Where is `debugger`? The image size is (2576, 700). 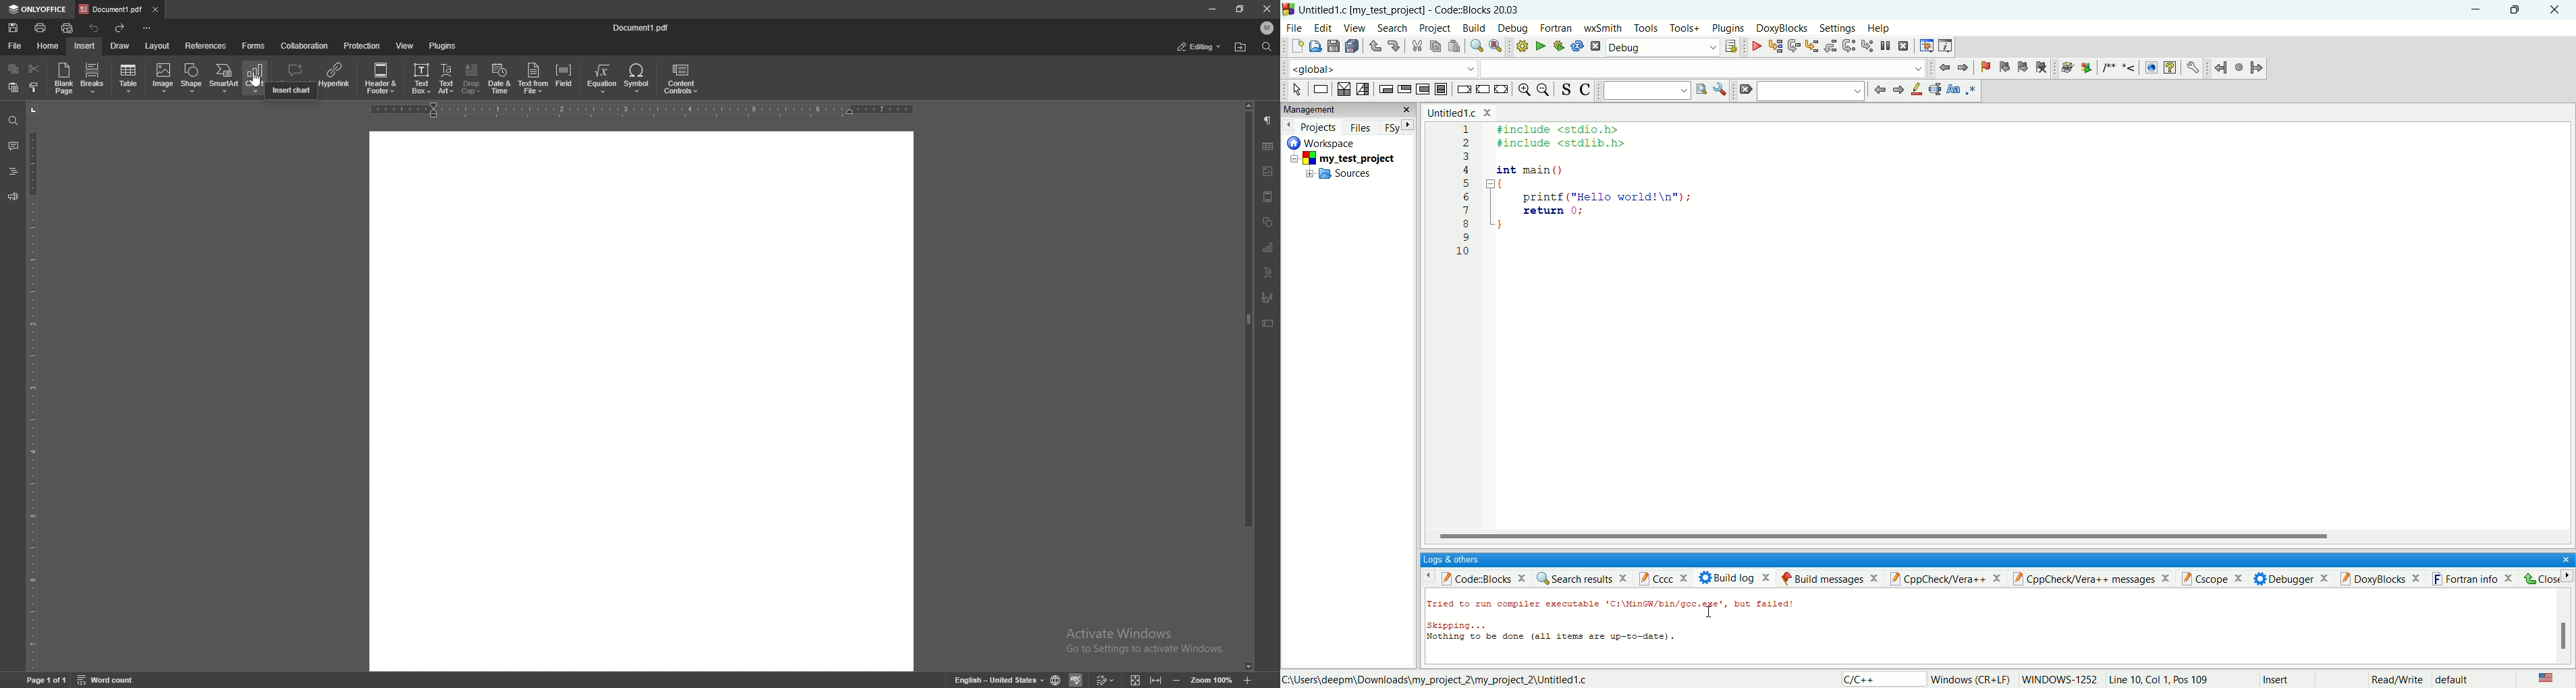 debugger is located at coordinates (2294, 578).